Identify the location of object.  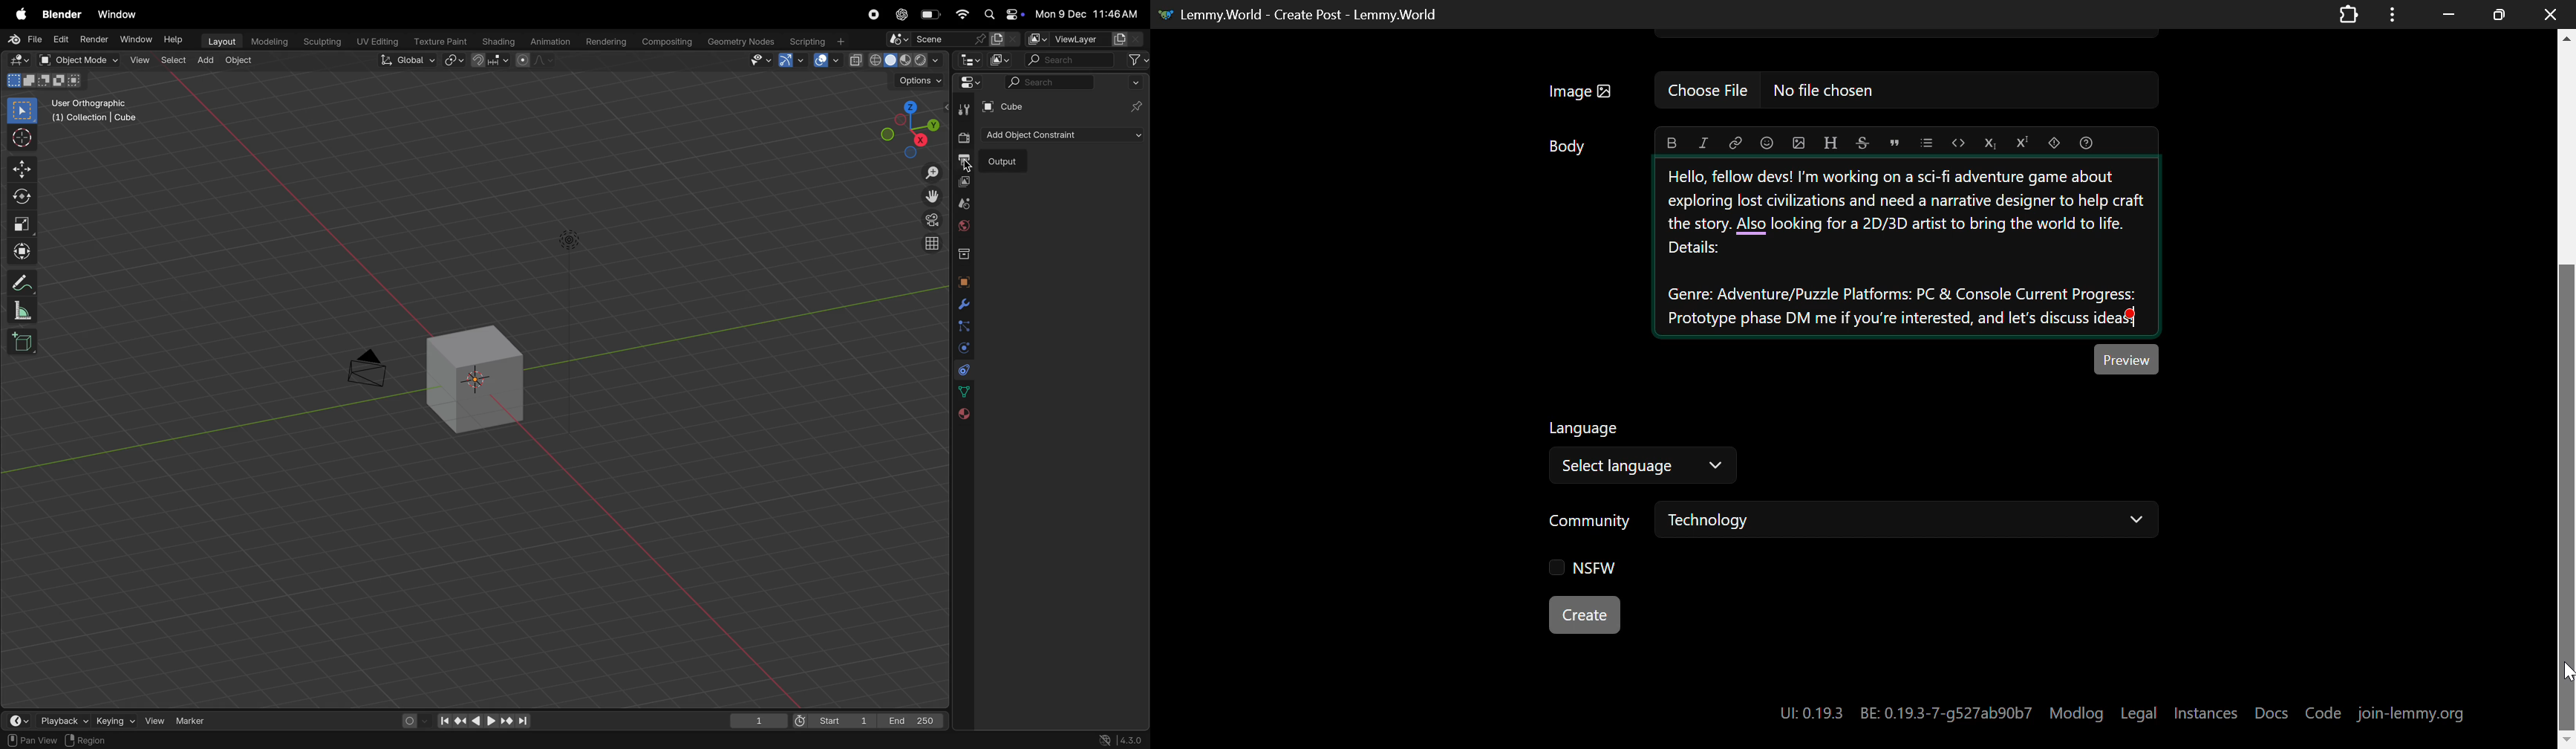
(237, 63).